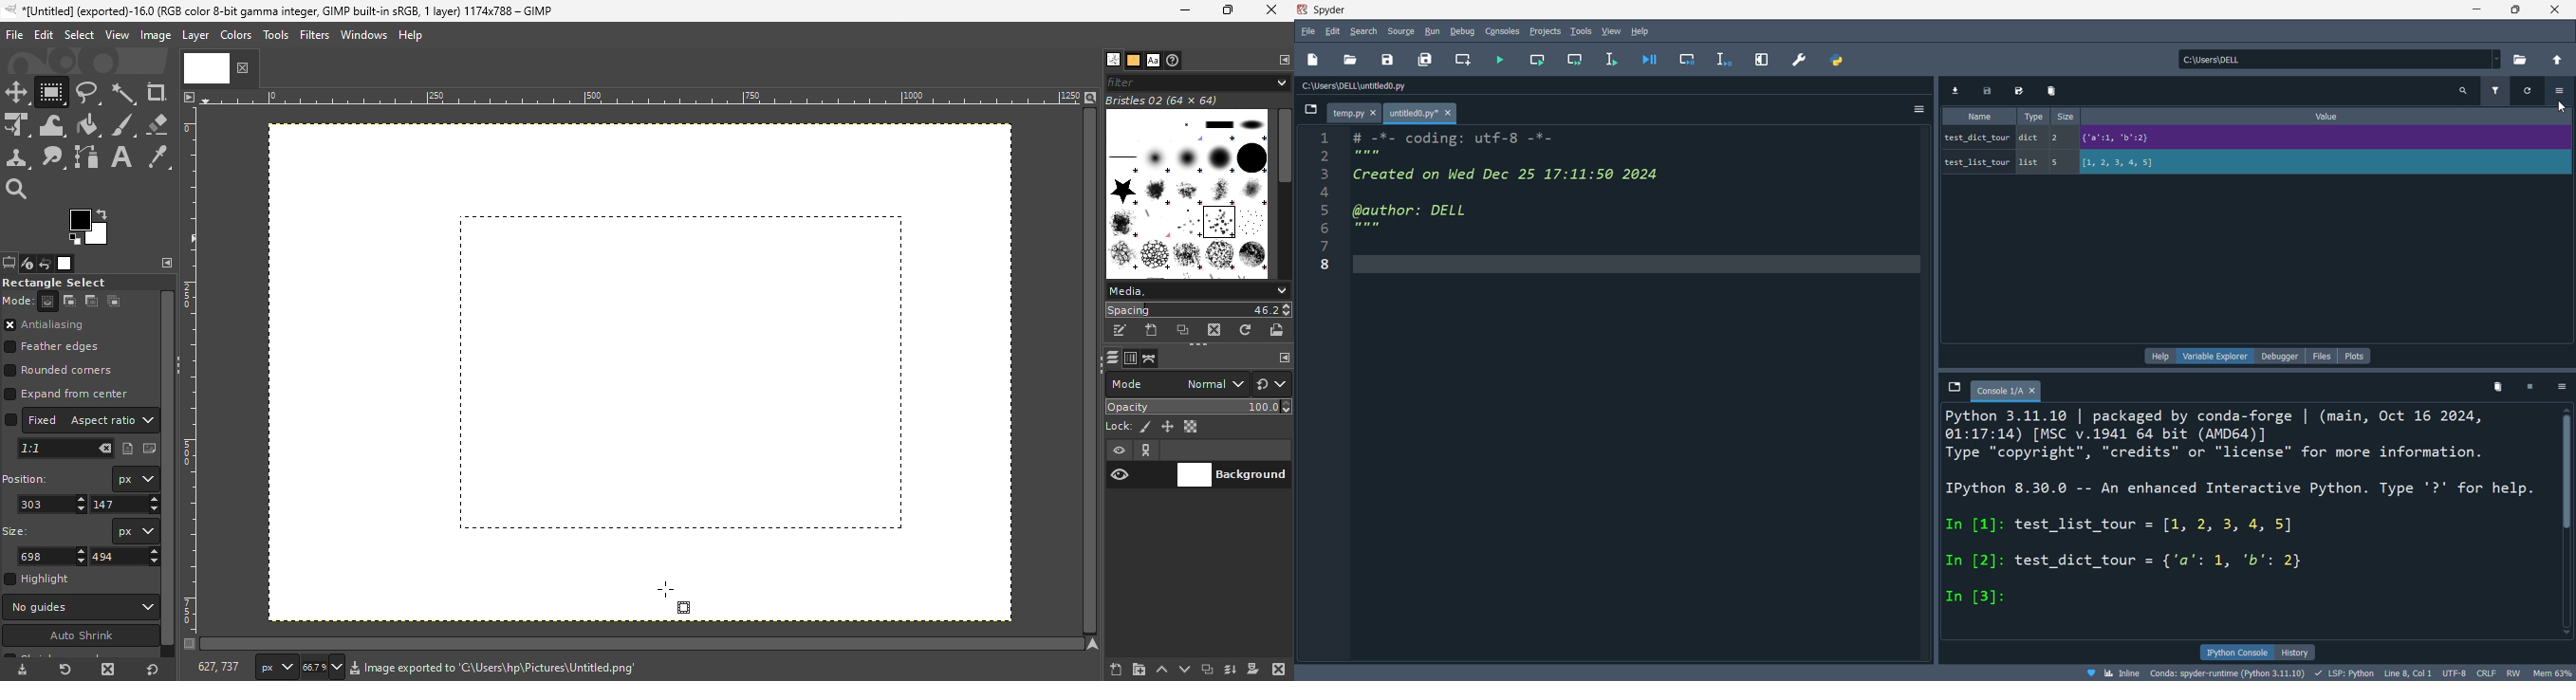  What do you see at coordinates (92, 125) in the screenshot?
I see `Paint tool` at bounding box center [92, 125].